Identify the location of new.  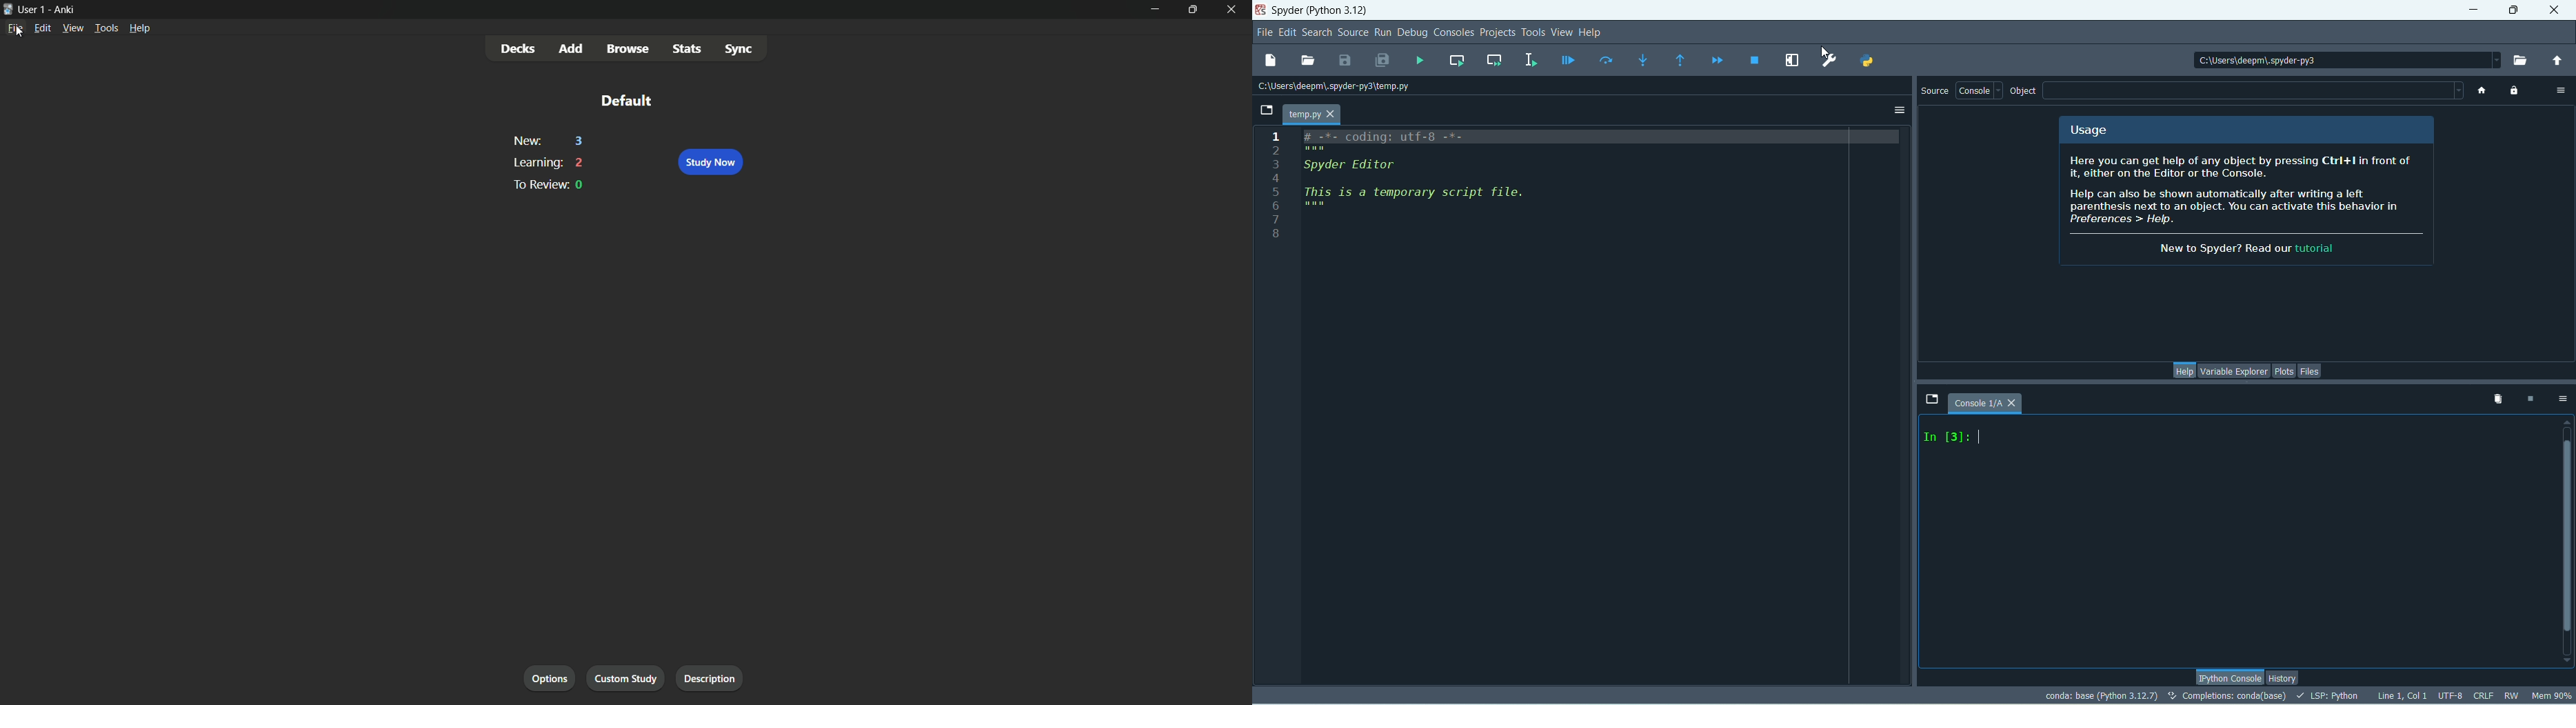
(1271, 61).